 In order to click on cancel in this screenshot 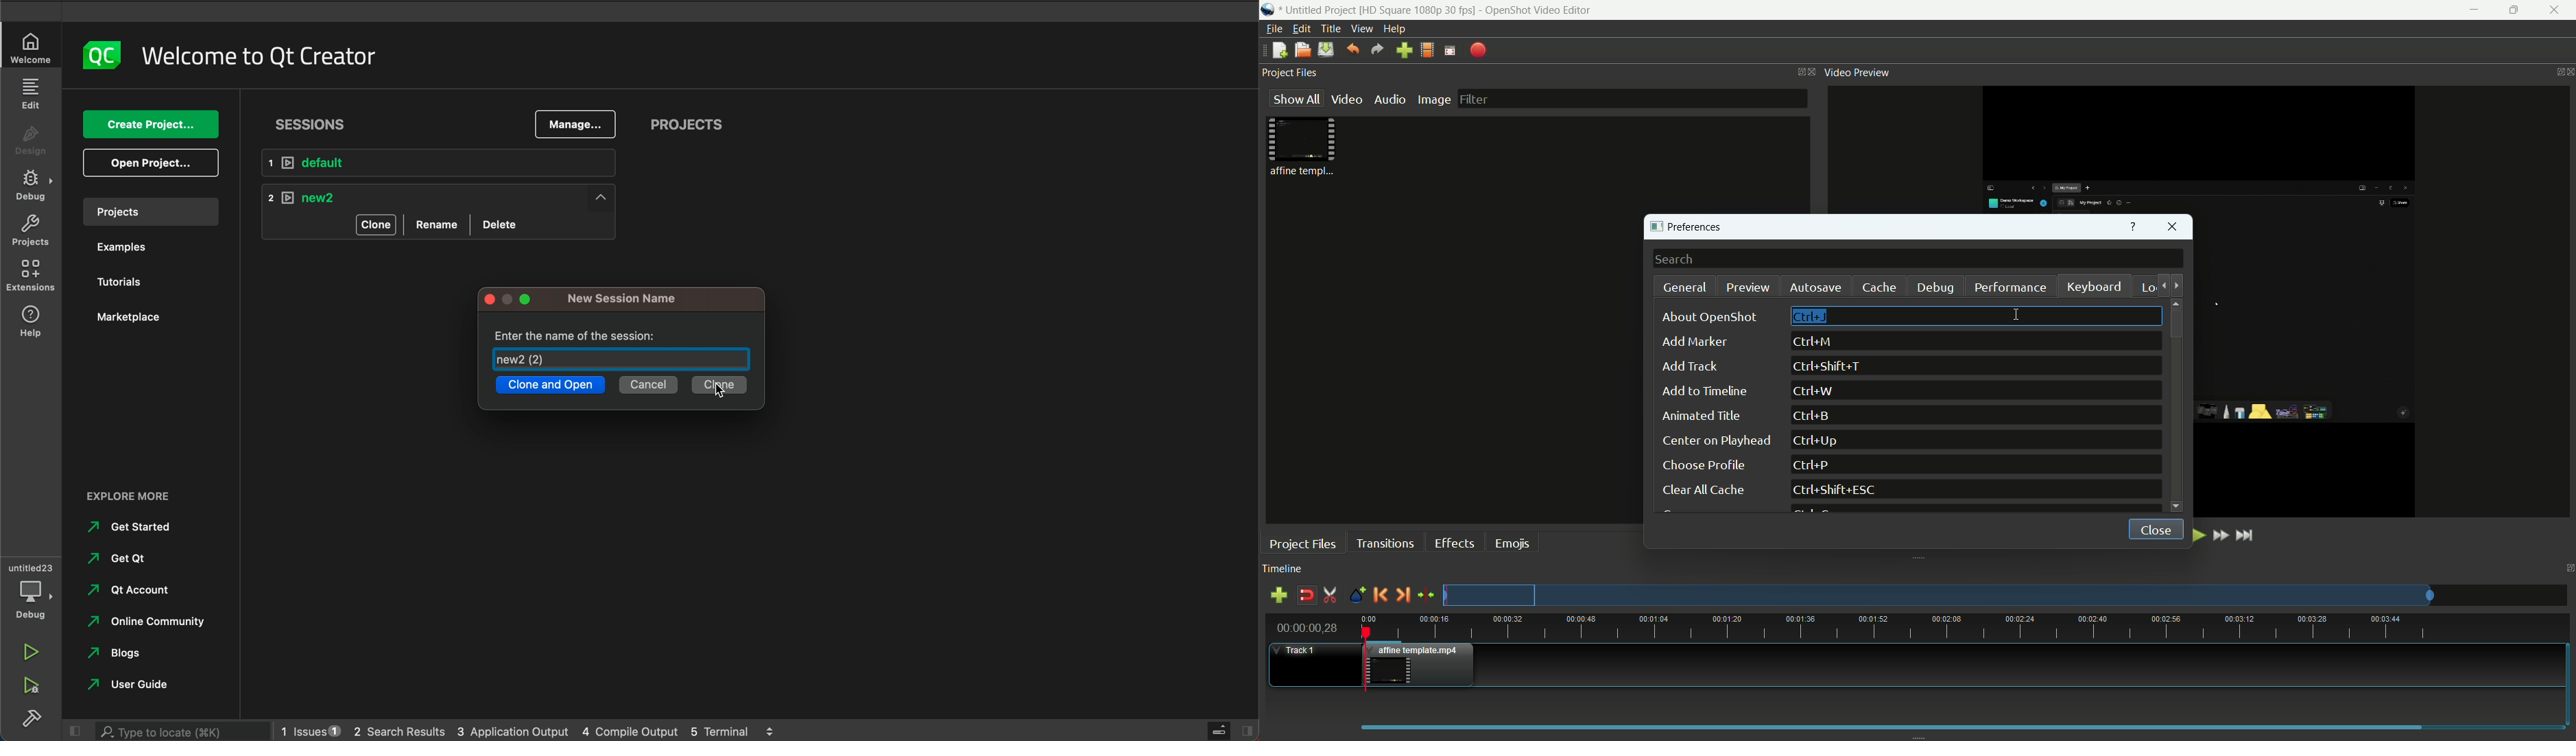, I will do `click(649, 385)`.